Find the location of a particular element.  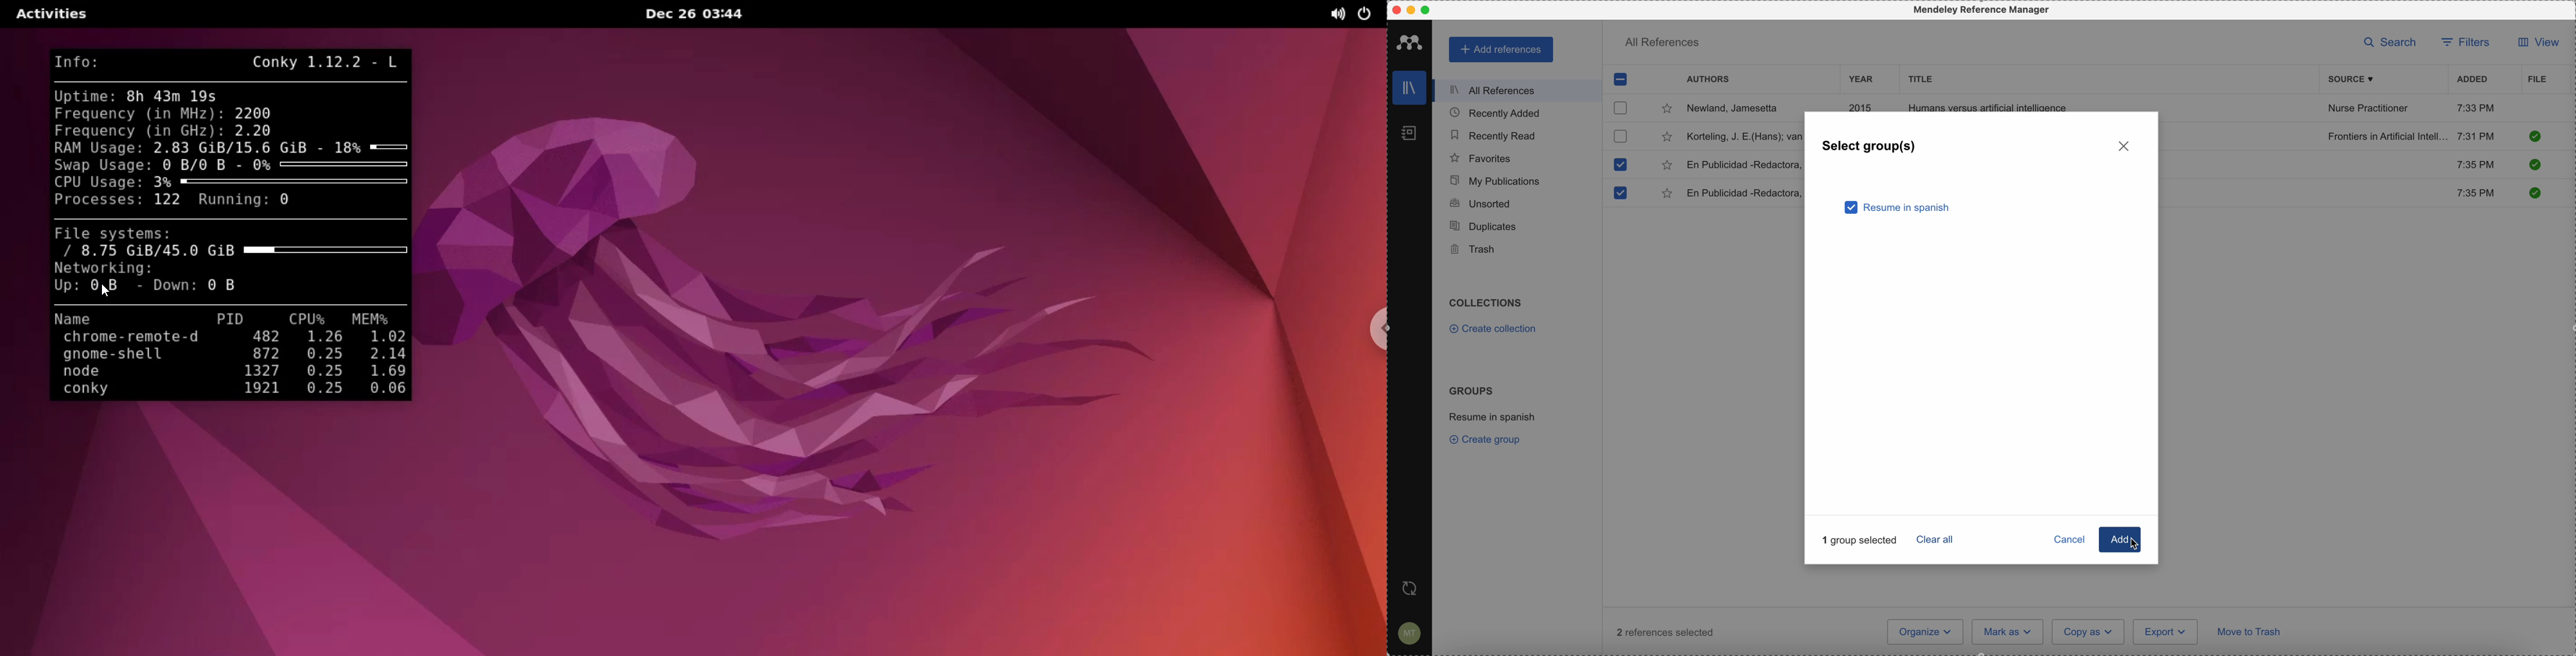

last sync is located at coordinates (1408, 589).